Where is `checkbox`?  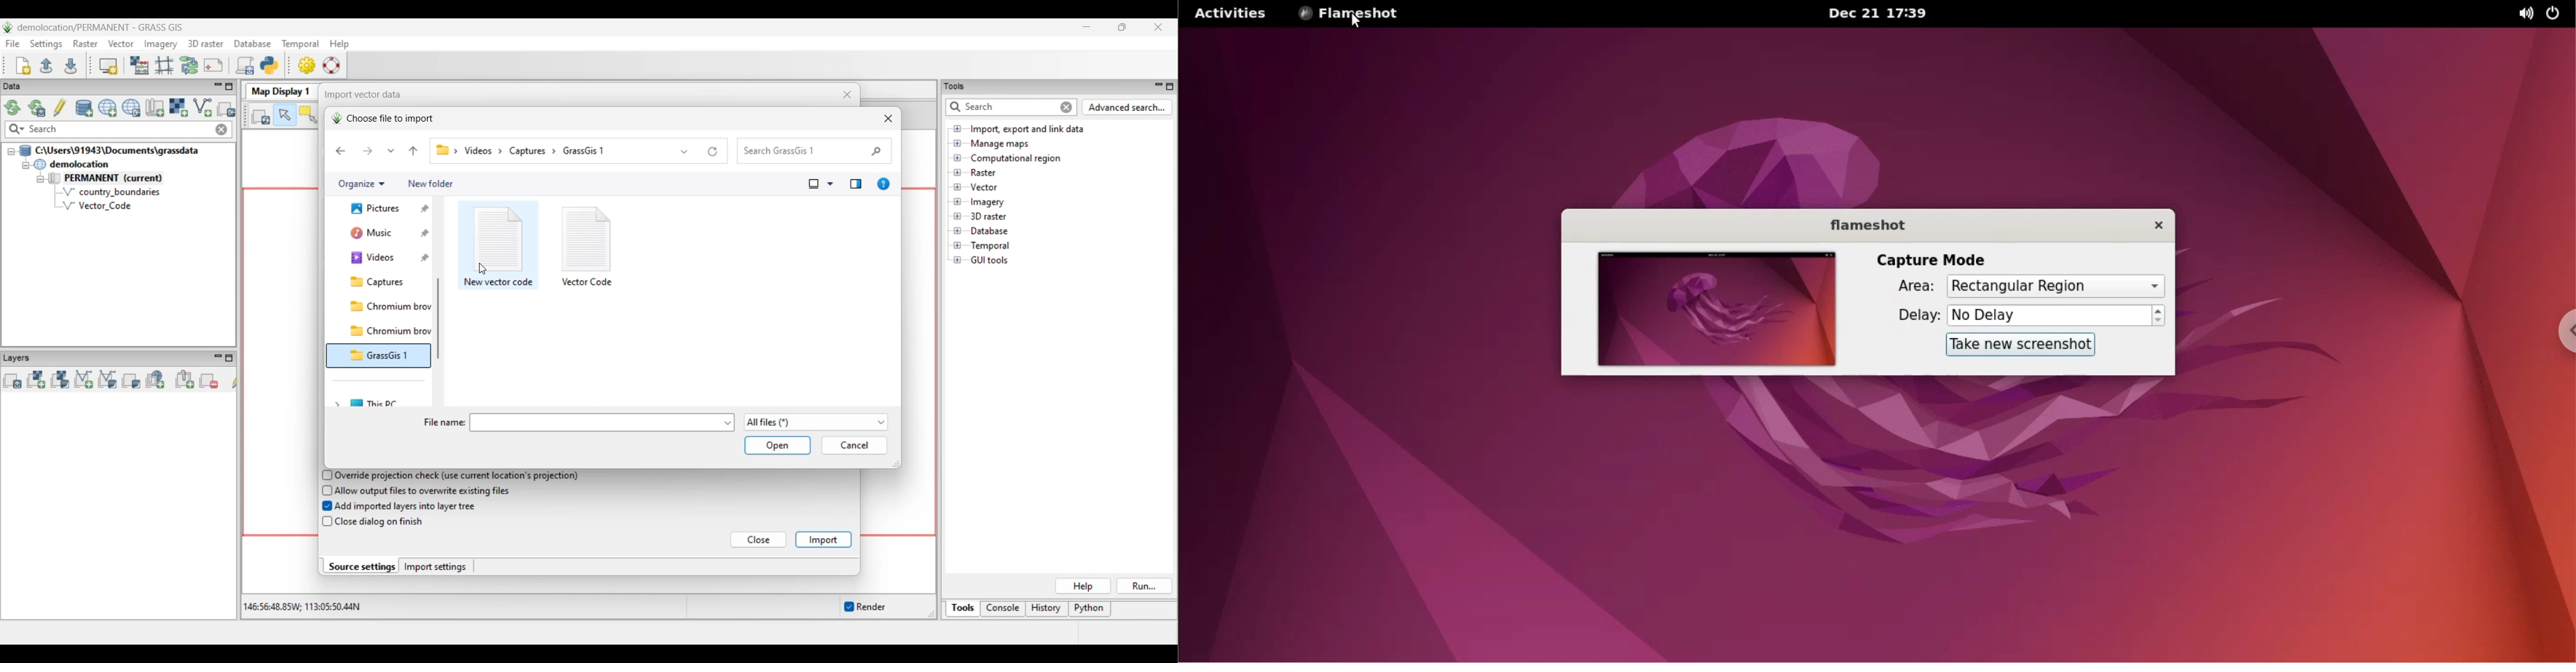 checkbox is located at coordinates (325, 475).